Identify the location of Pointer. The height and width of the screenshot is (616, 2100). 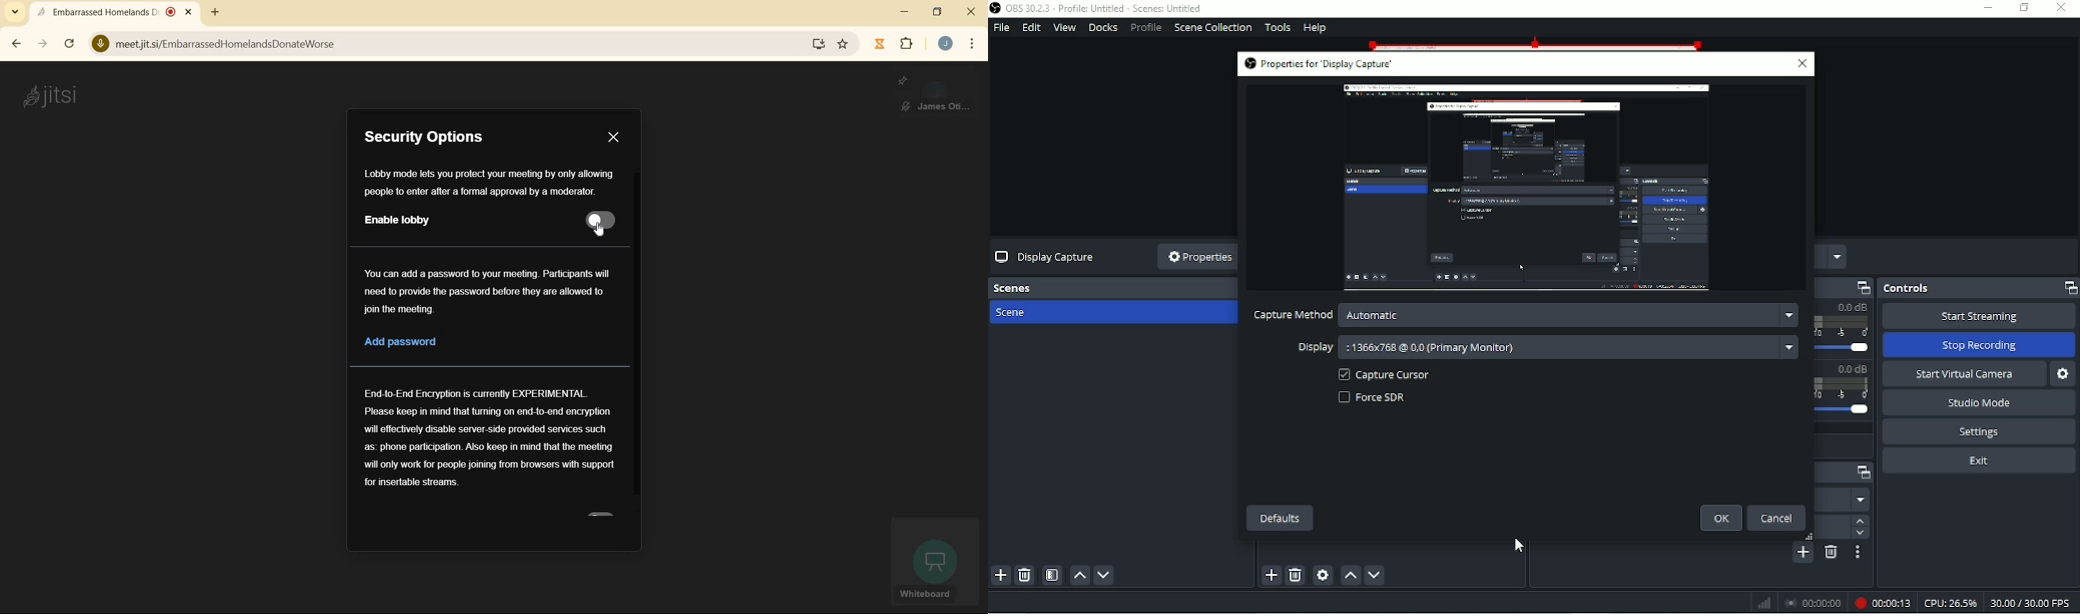
(1520, 545).